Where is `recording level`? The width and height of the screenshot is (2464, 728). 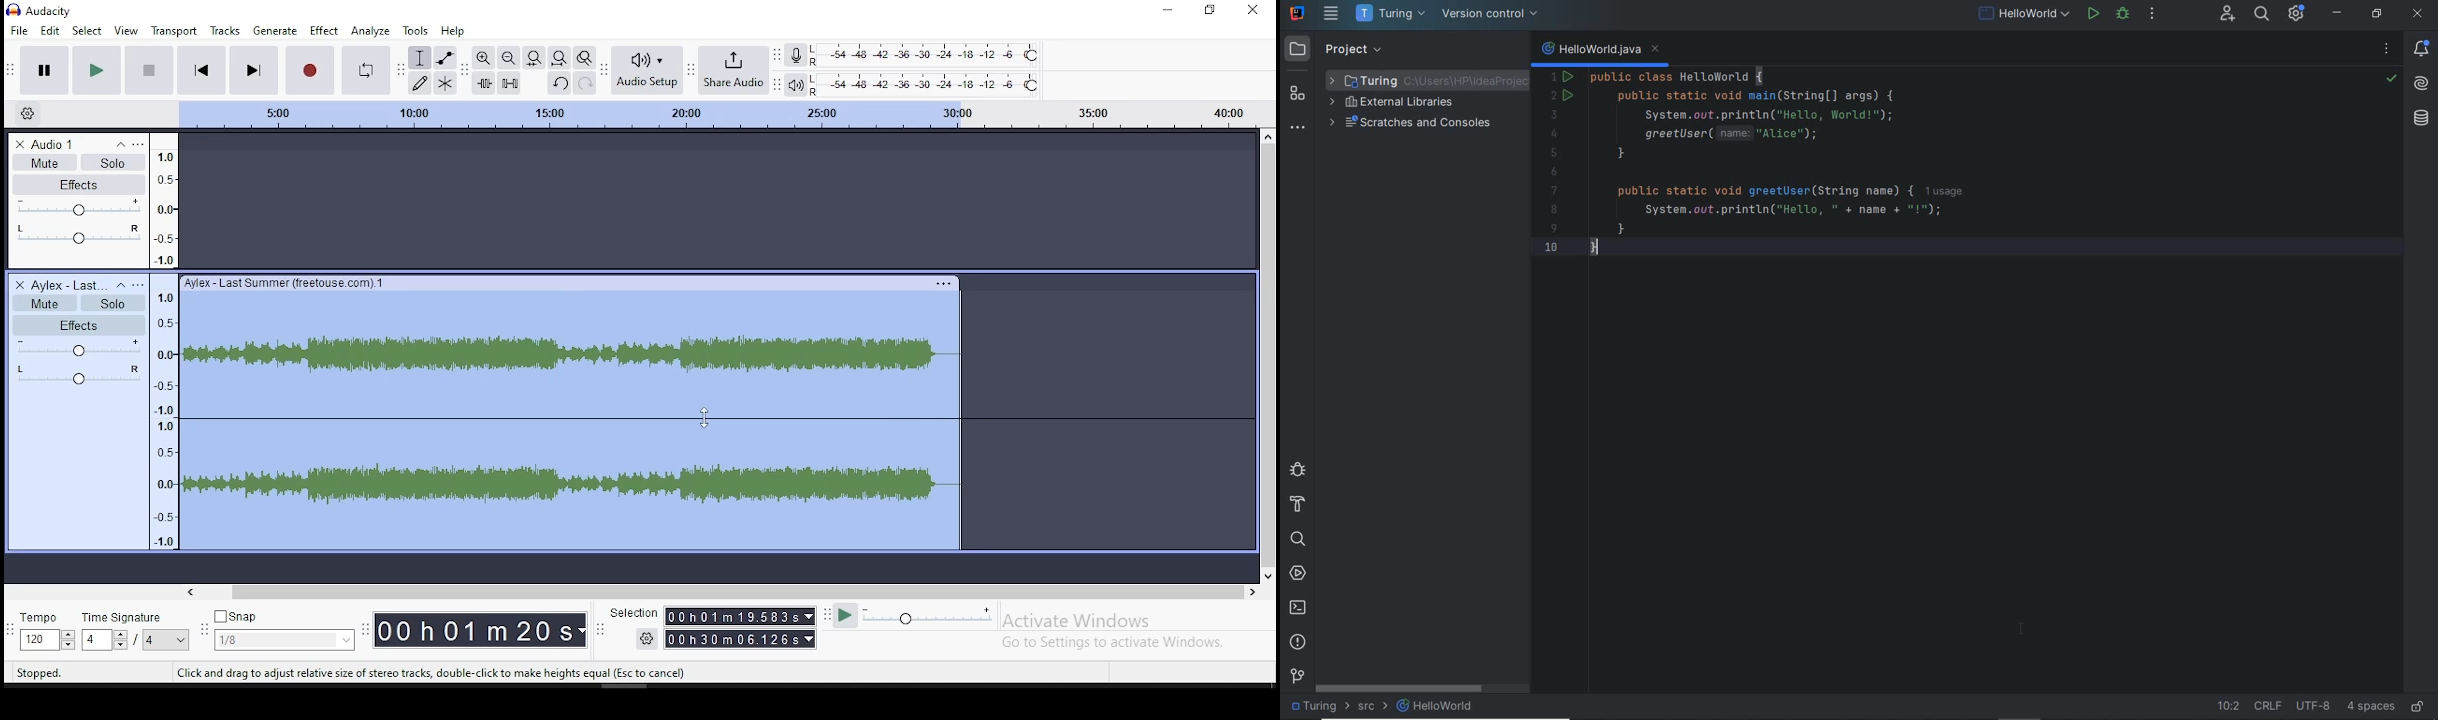
recording level is located at coordinates (927, 55).